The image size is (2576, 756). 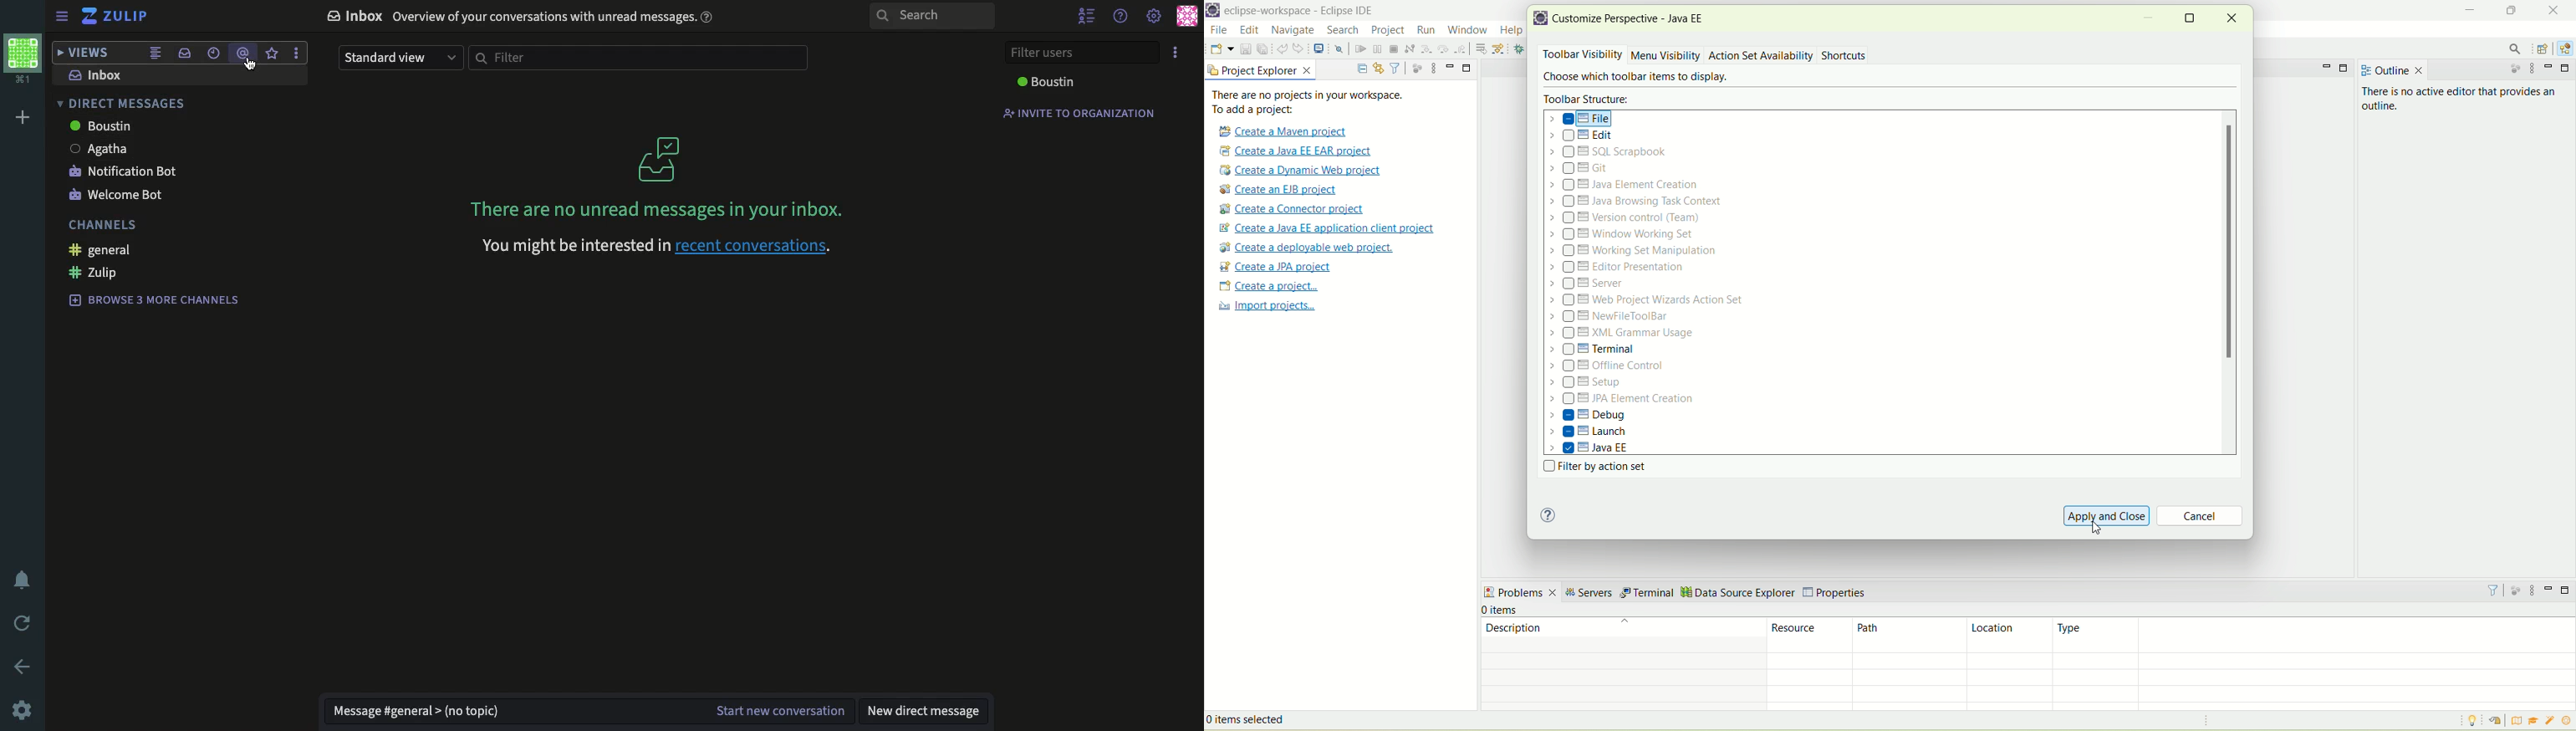 I want to click on refresh, so click(x=23, y=621).